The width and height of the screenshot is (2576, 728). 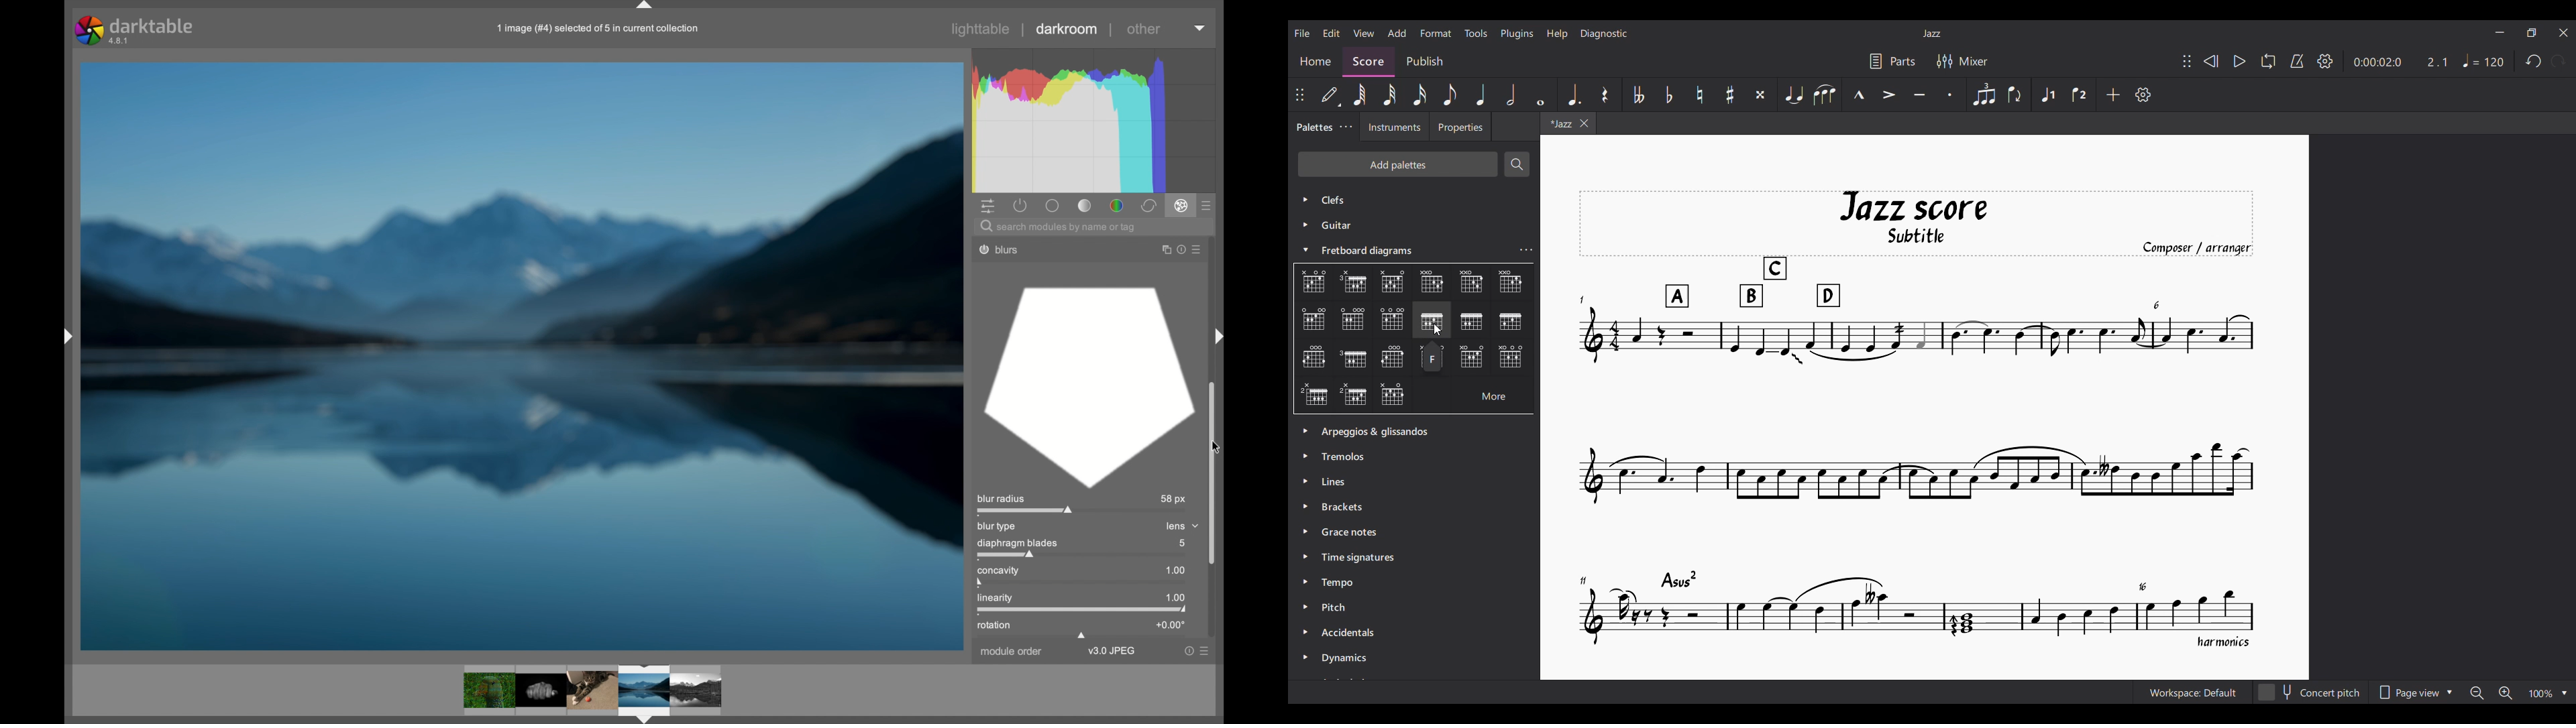 I want to click on Add palettes, so click(x=1397, y=164).